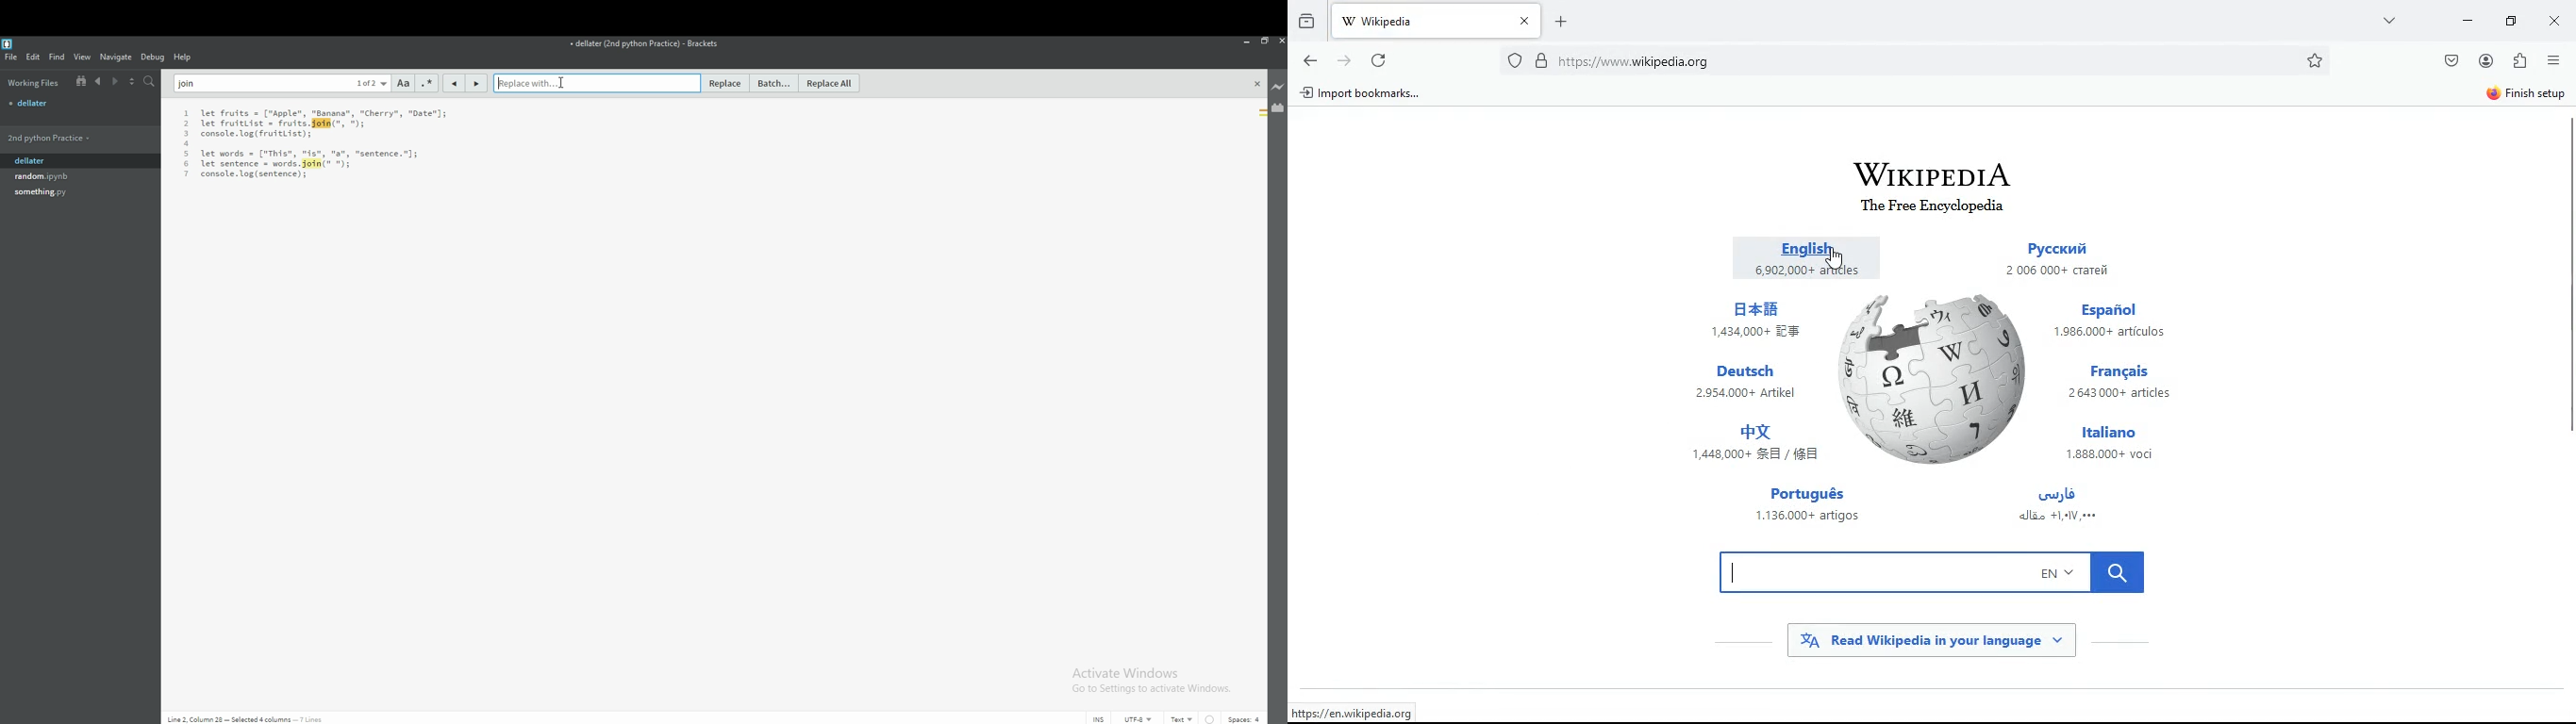 The width and height of the screenshot is (2576, 728). Describe the element at coordinates (1659, 61) in the screenshot. I see `url` at that location.